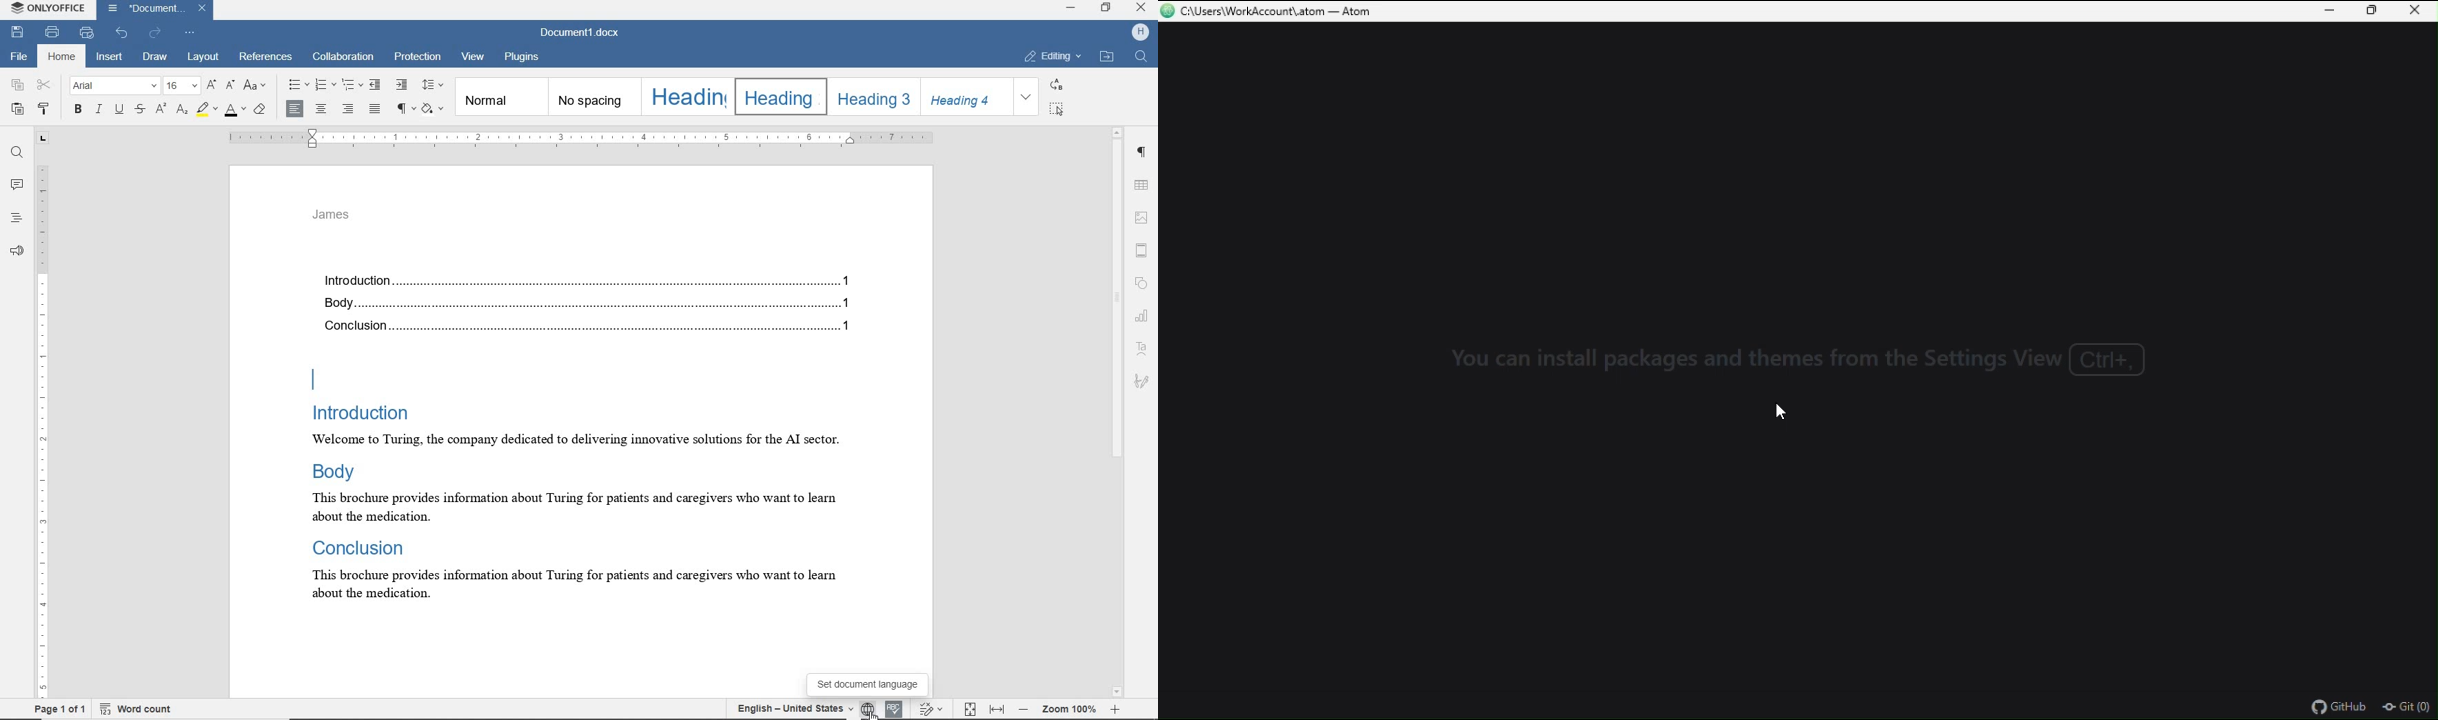 The height and width of the screenshot is (728, 2464). What do you see at coordinates (326, 85) in the screenshot?
I see `numbering` at bounding box center [326, 85].